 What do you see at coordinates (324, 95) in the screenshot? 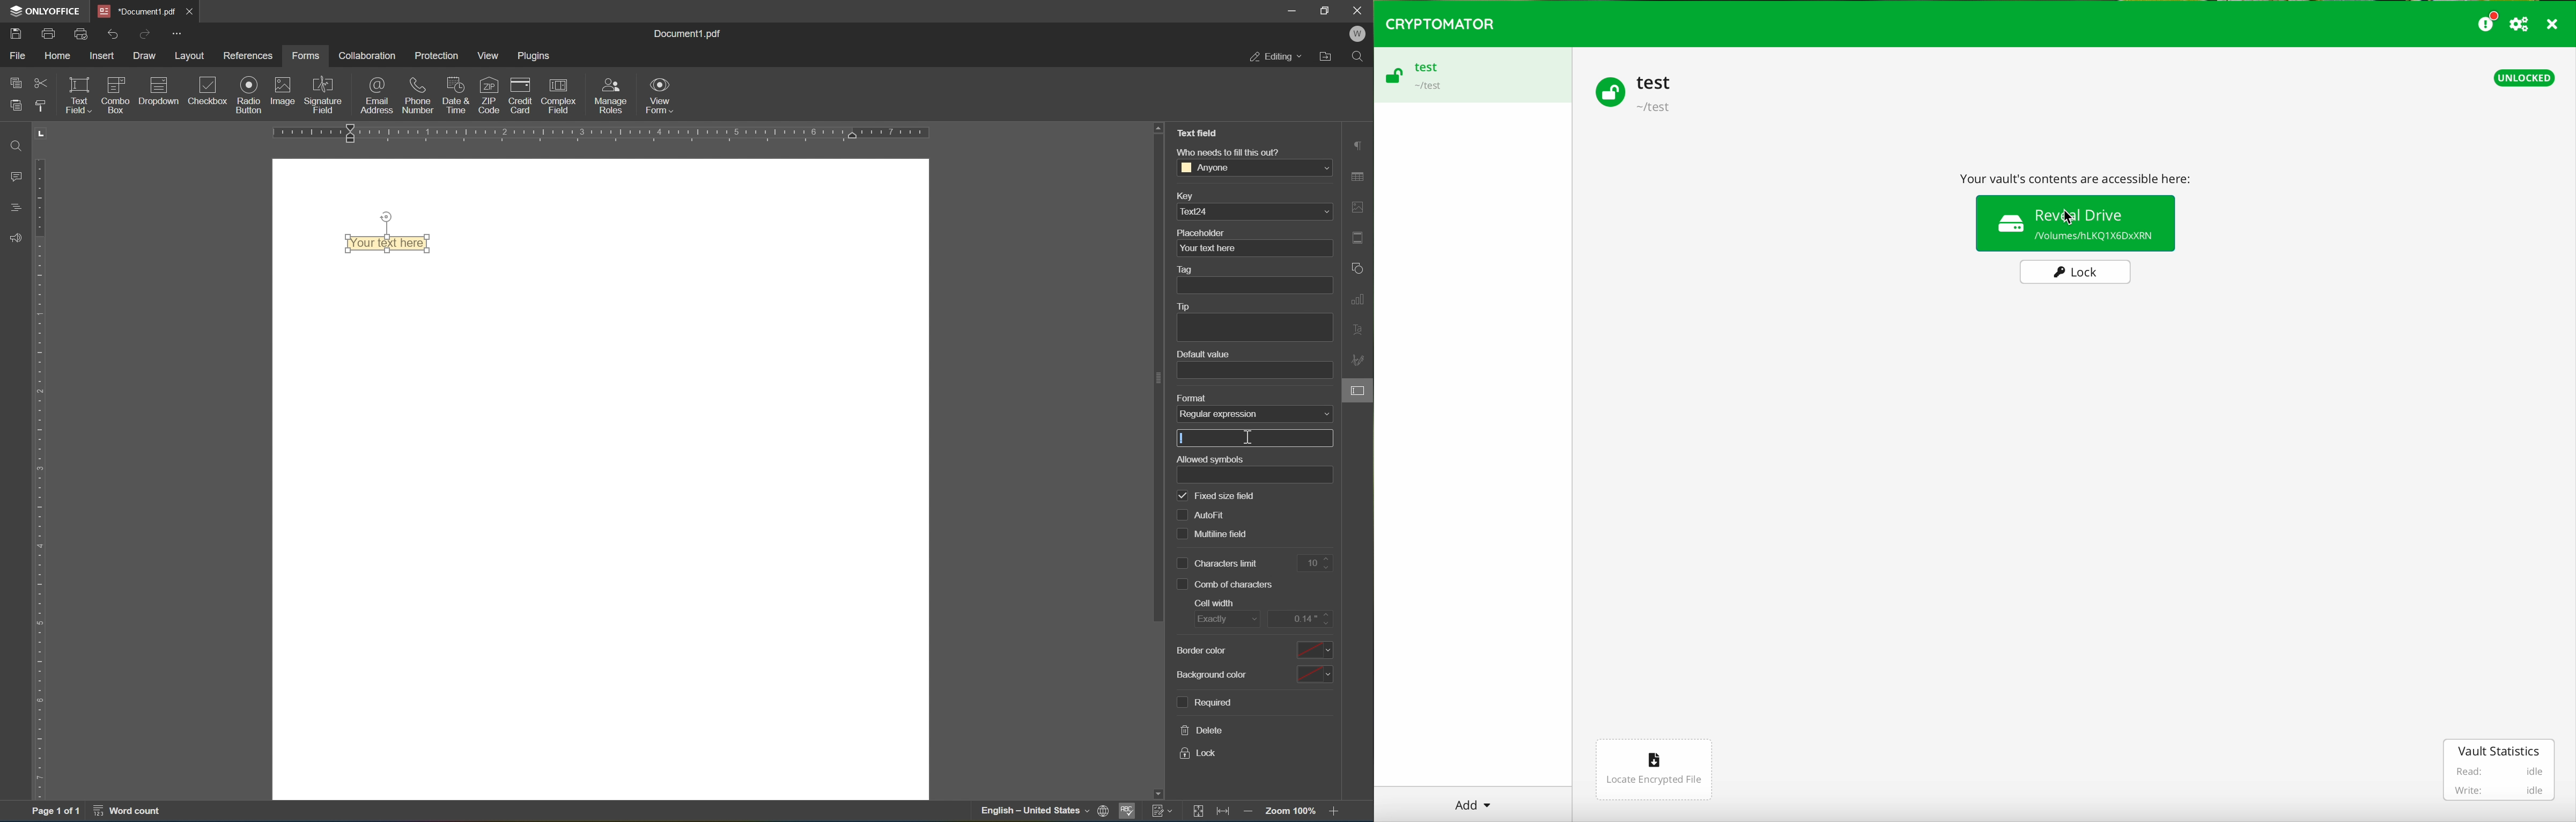
I see `signature field` at bounding box center [324, 95].